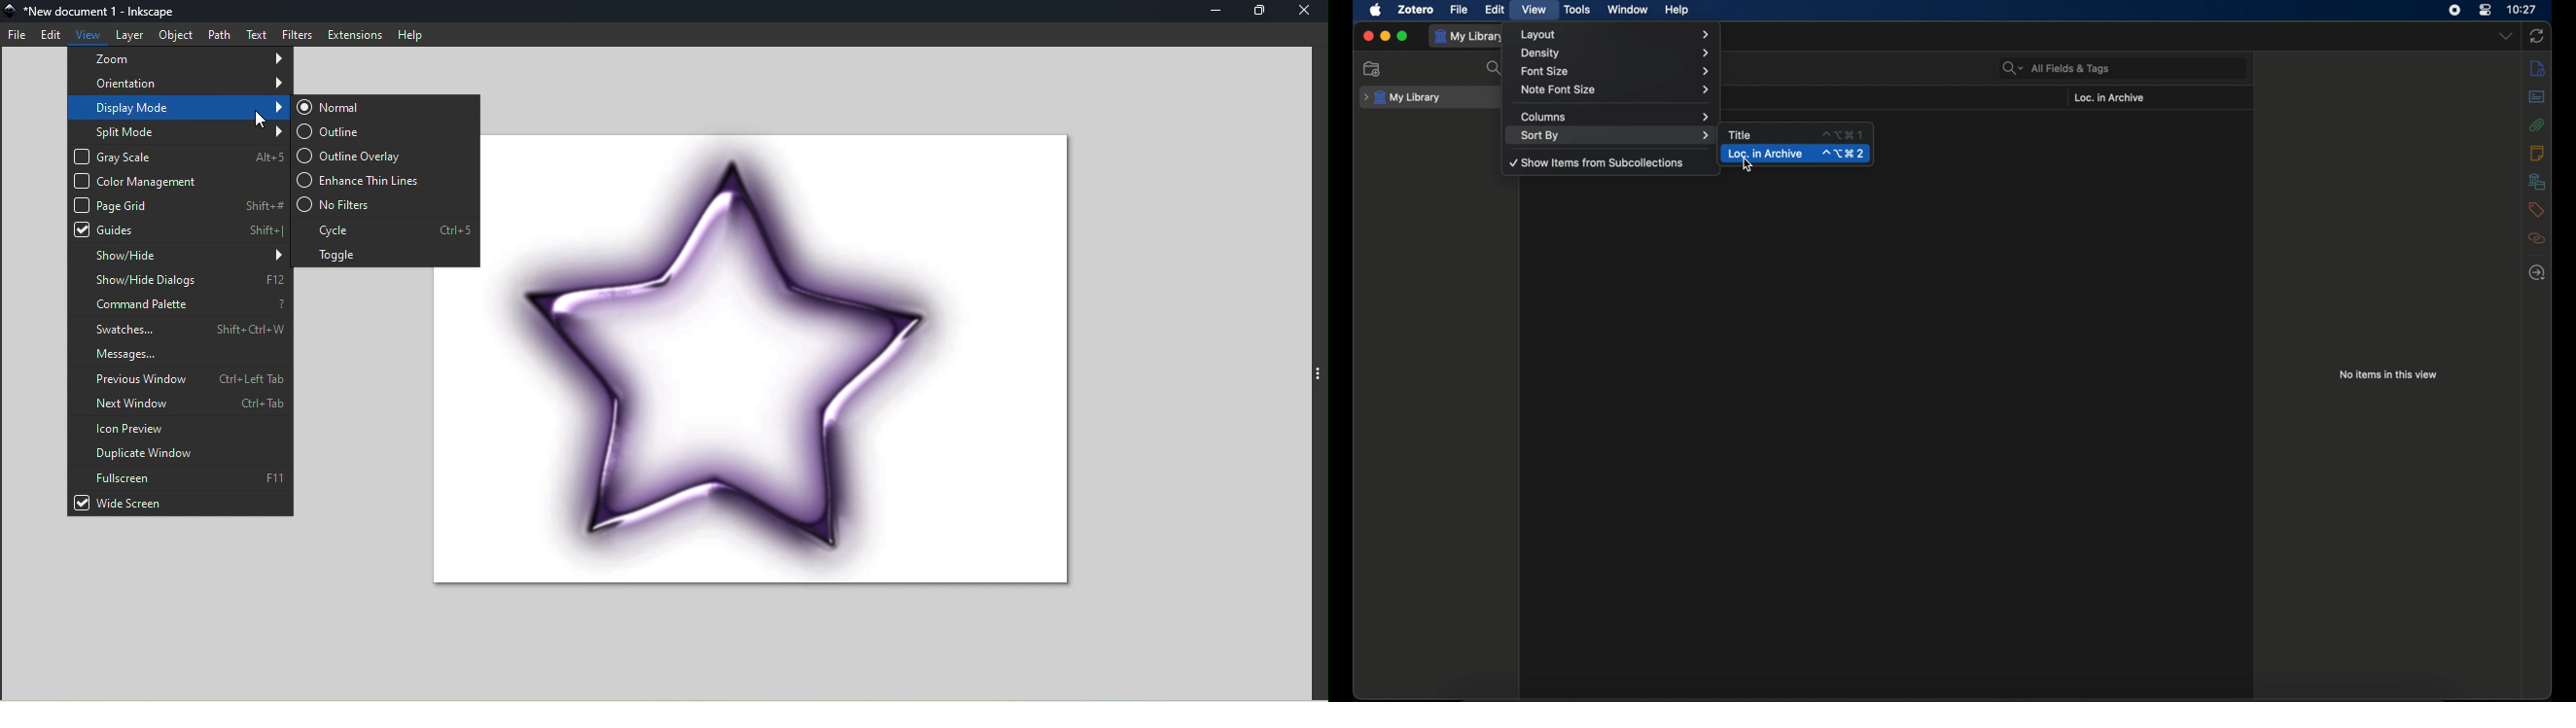 The image size is (2576, 728). Describe the element at coordinates (1402, 98) in the screenshot. I see `my library` at that location.